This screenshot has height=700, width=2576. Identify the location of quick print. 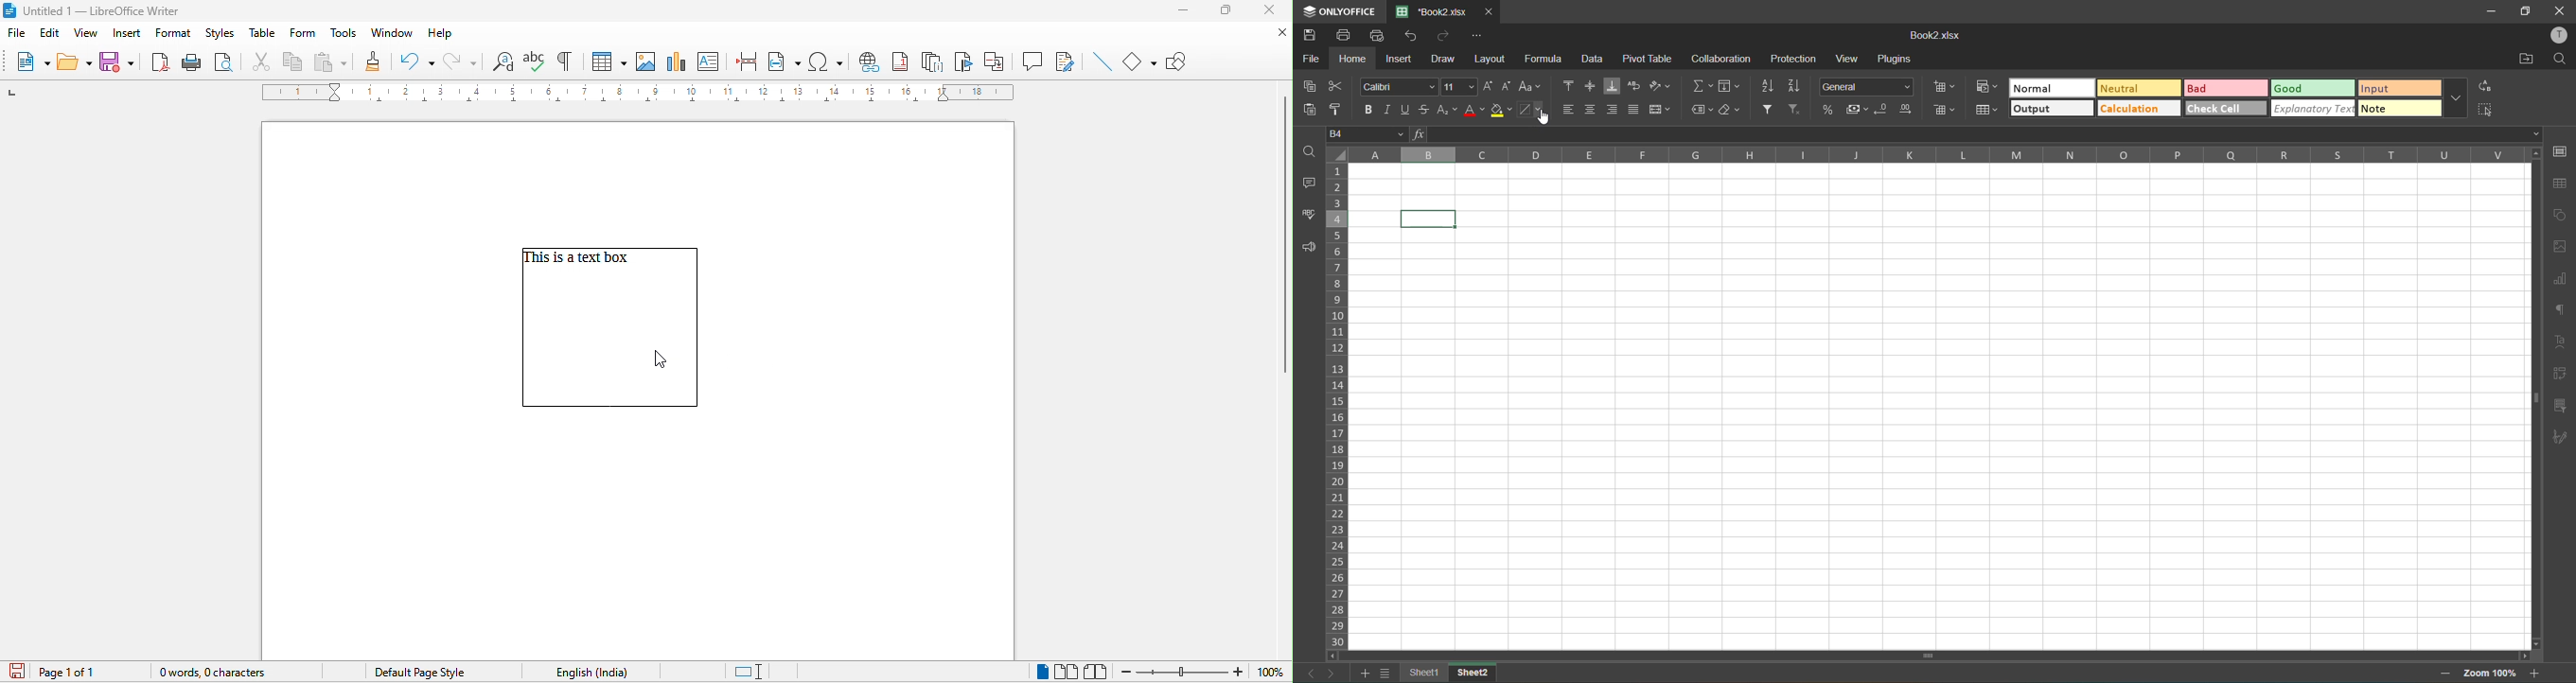
(1380, 35).